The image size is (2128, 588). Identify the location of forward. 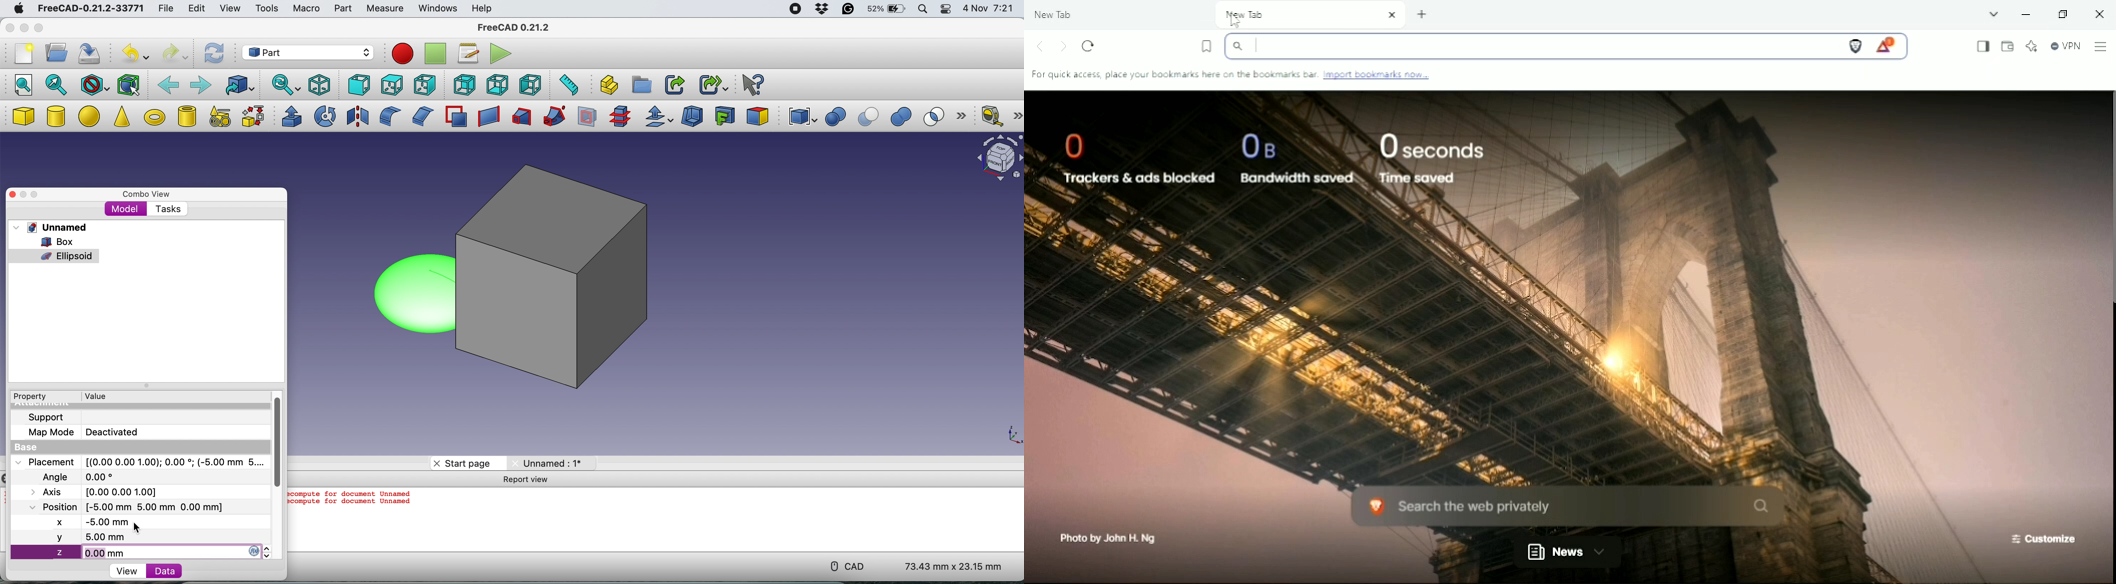
(200, 84).